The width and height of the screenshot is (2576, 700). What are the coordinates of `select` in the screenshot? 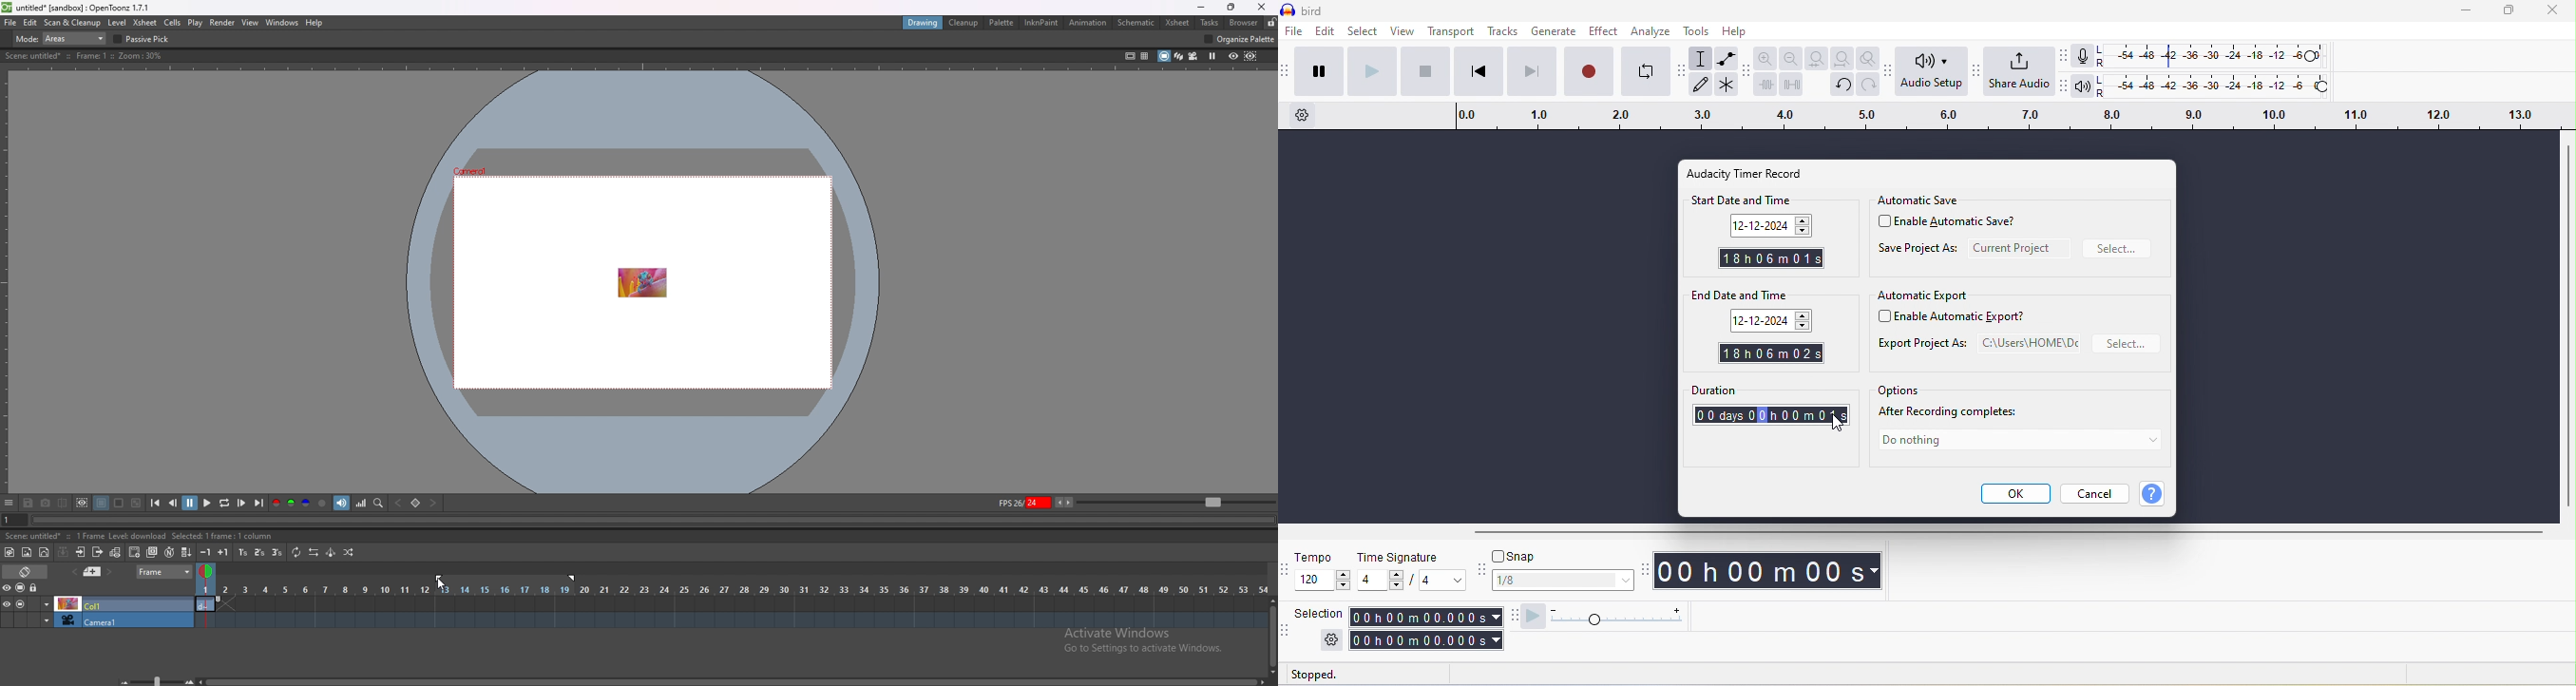 It's located at (2120, 249).